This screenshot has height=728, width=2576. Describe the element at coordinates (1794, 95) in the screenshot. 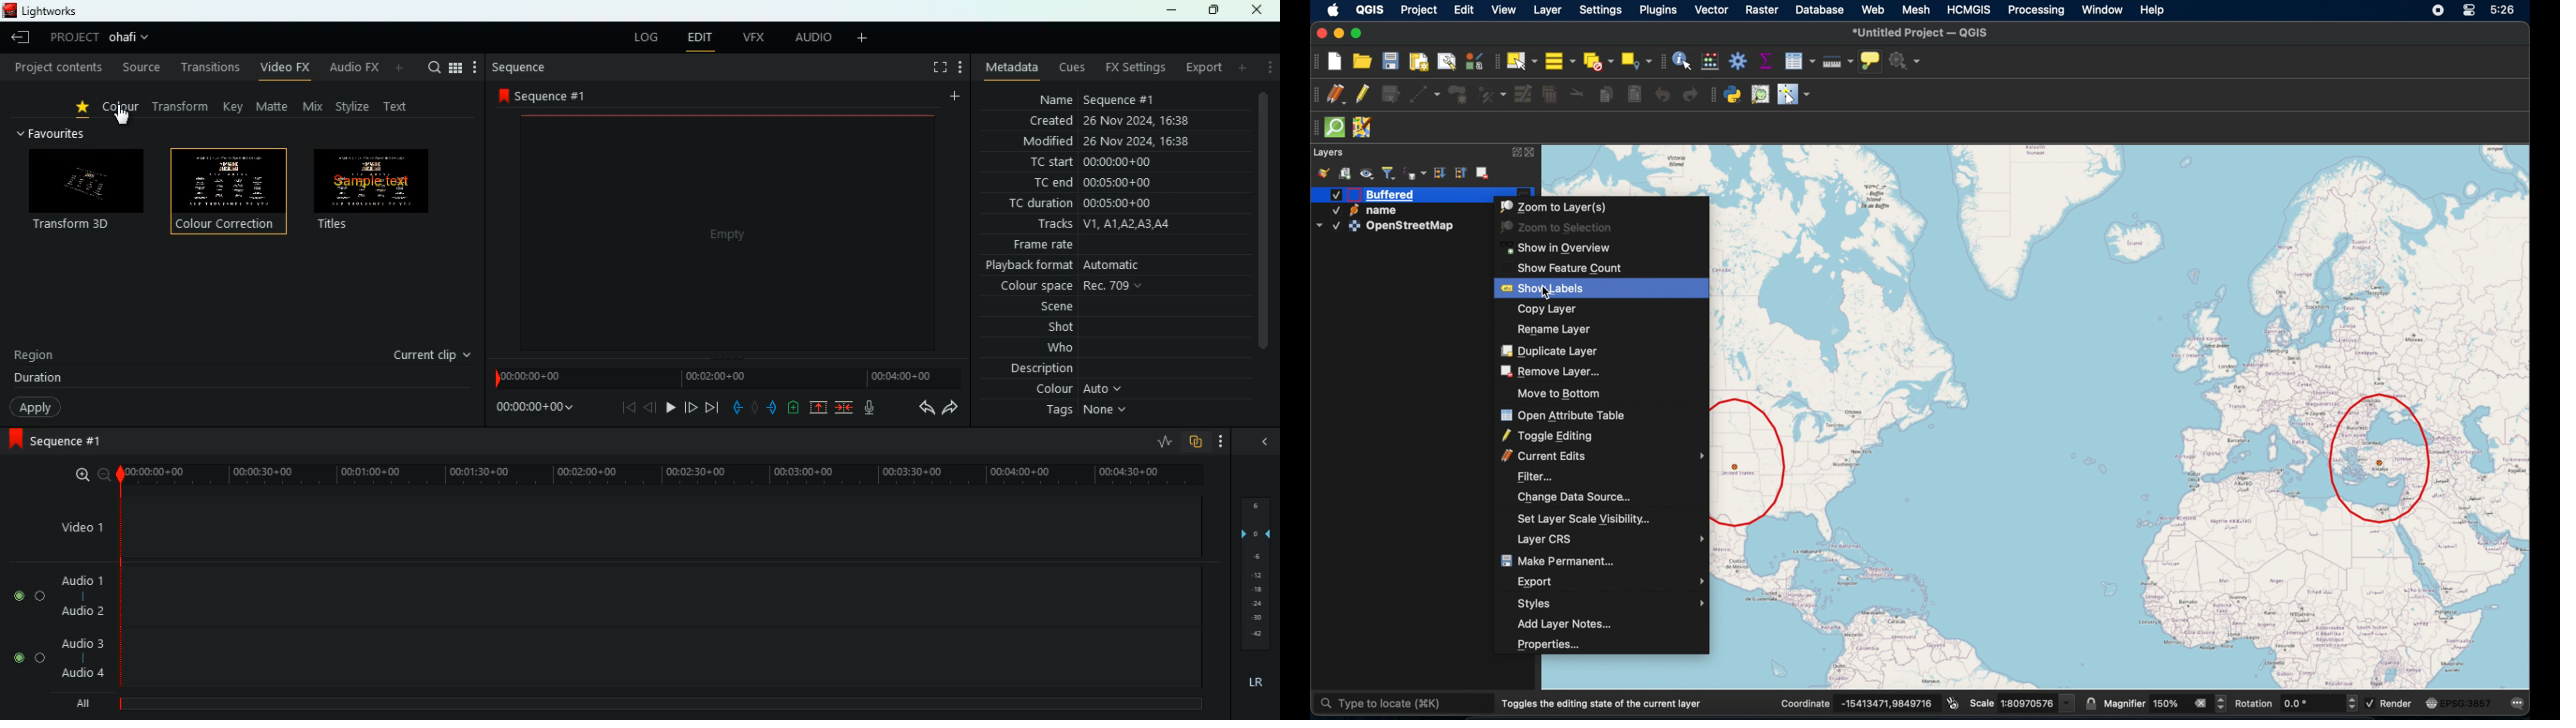

I see `switches mouse to a configurable pointer` at that location.